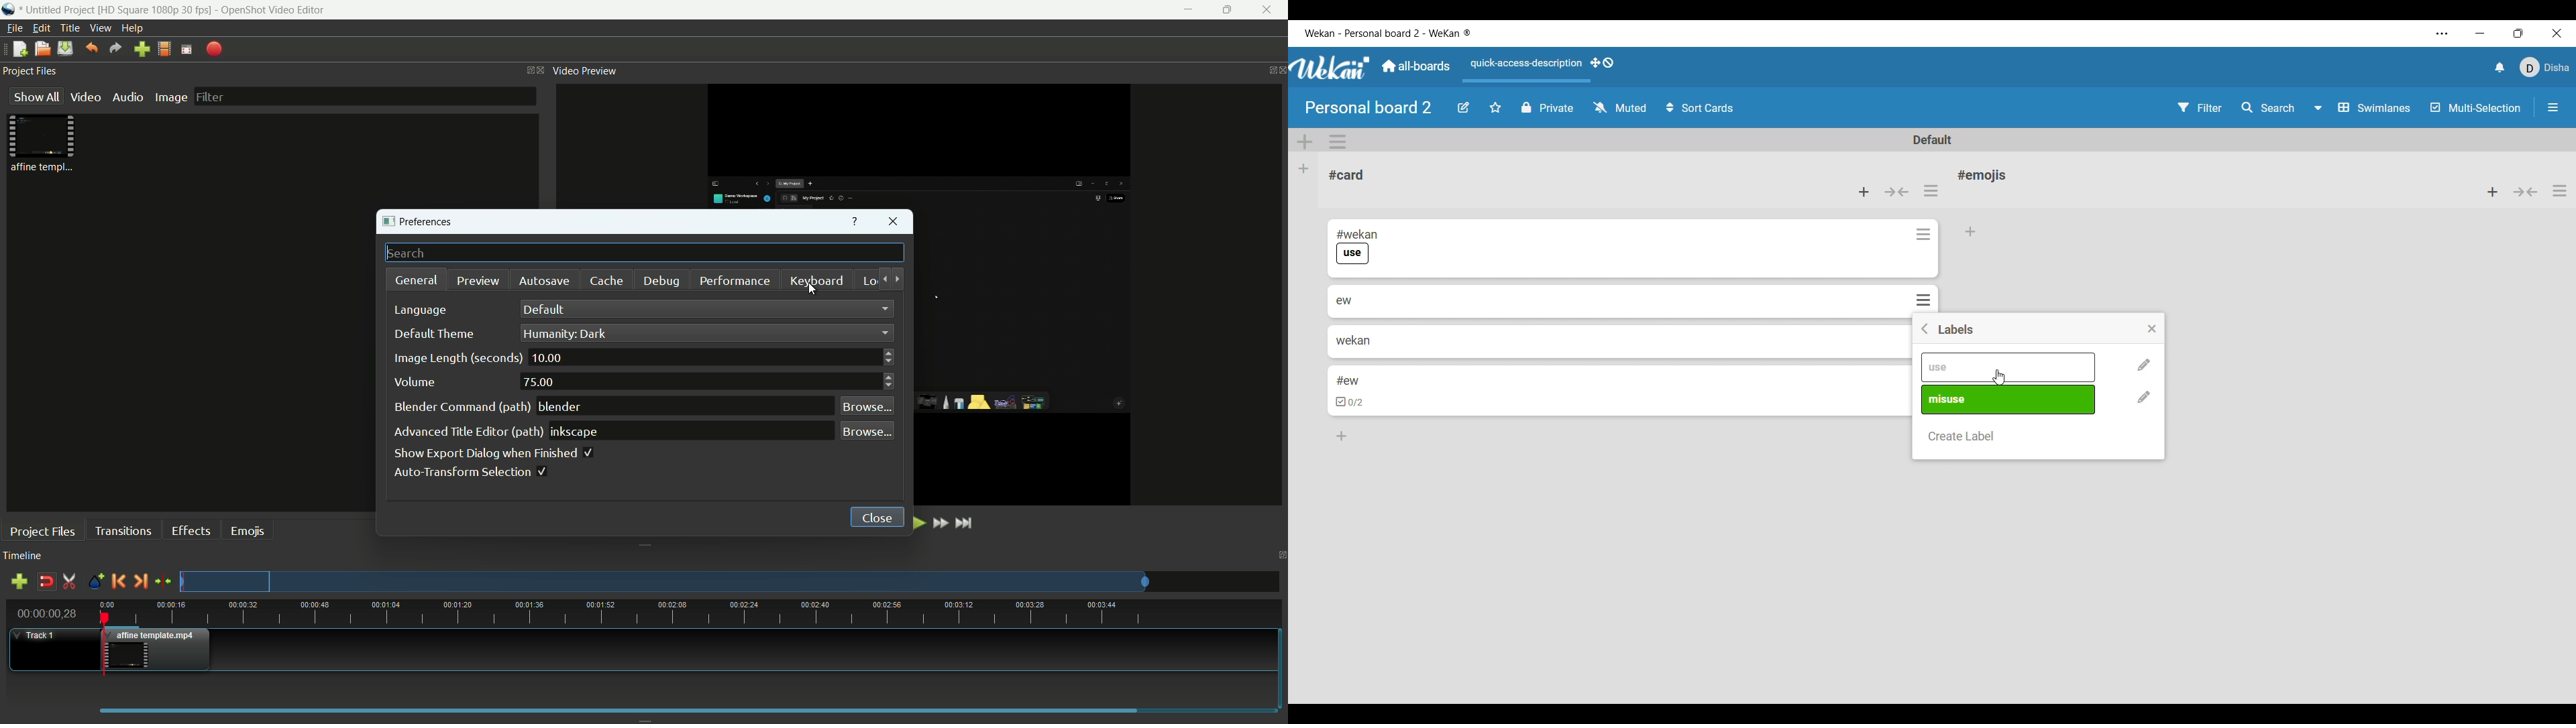 The image size is (2576, 728). I want to click on Board name, so click(1368, 107).